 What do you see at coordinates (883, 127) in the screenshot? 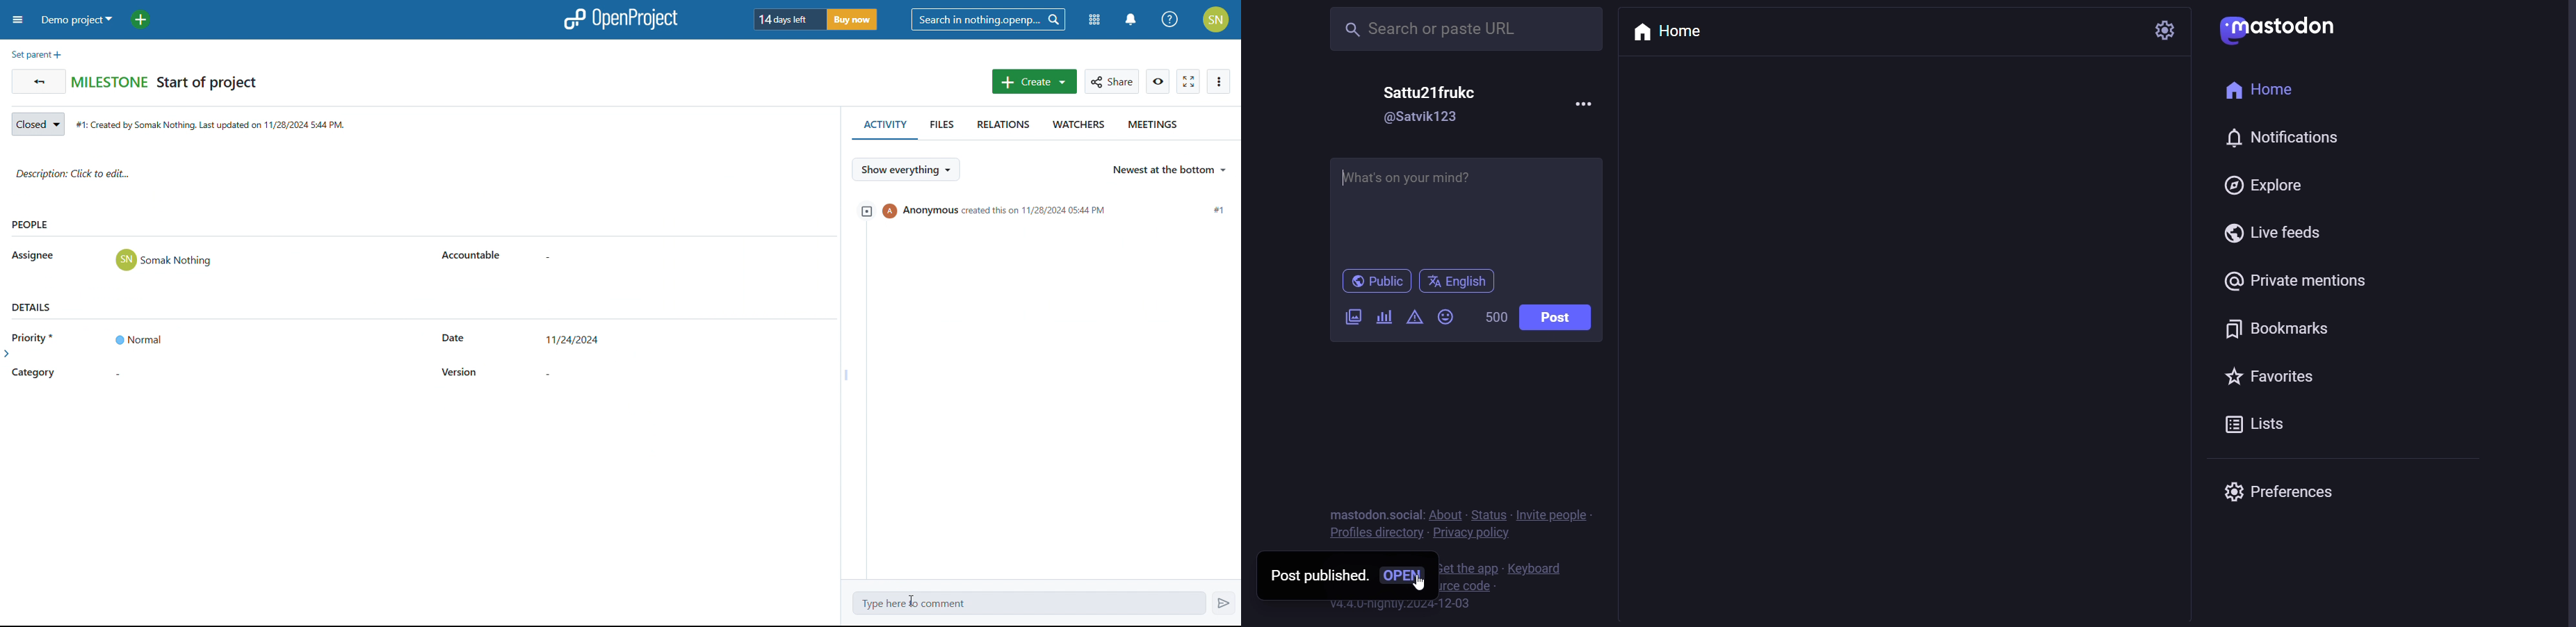
I see `activity` at bounding box center [883, 127].